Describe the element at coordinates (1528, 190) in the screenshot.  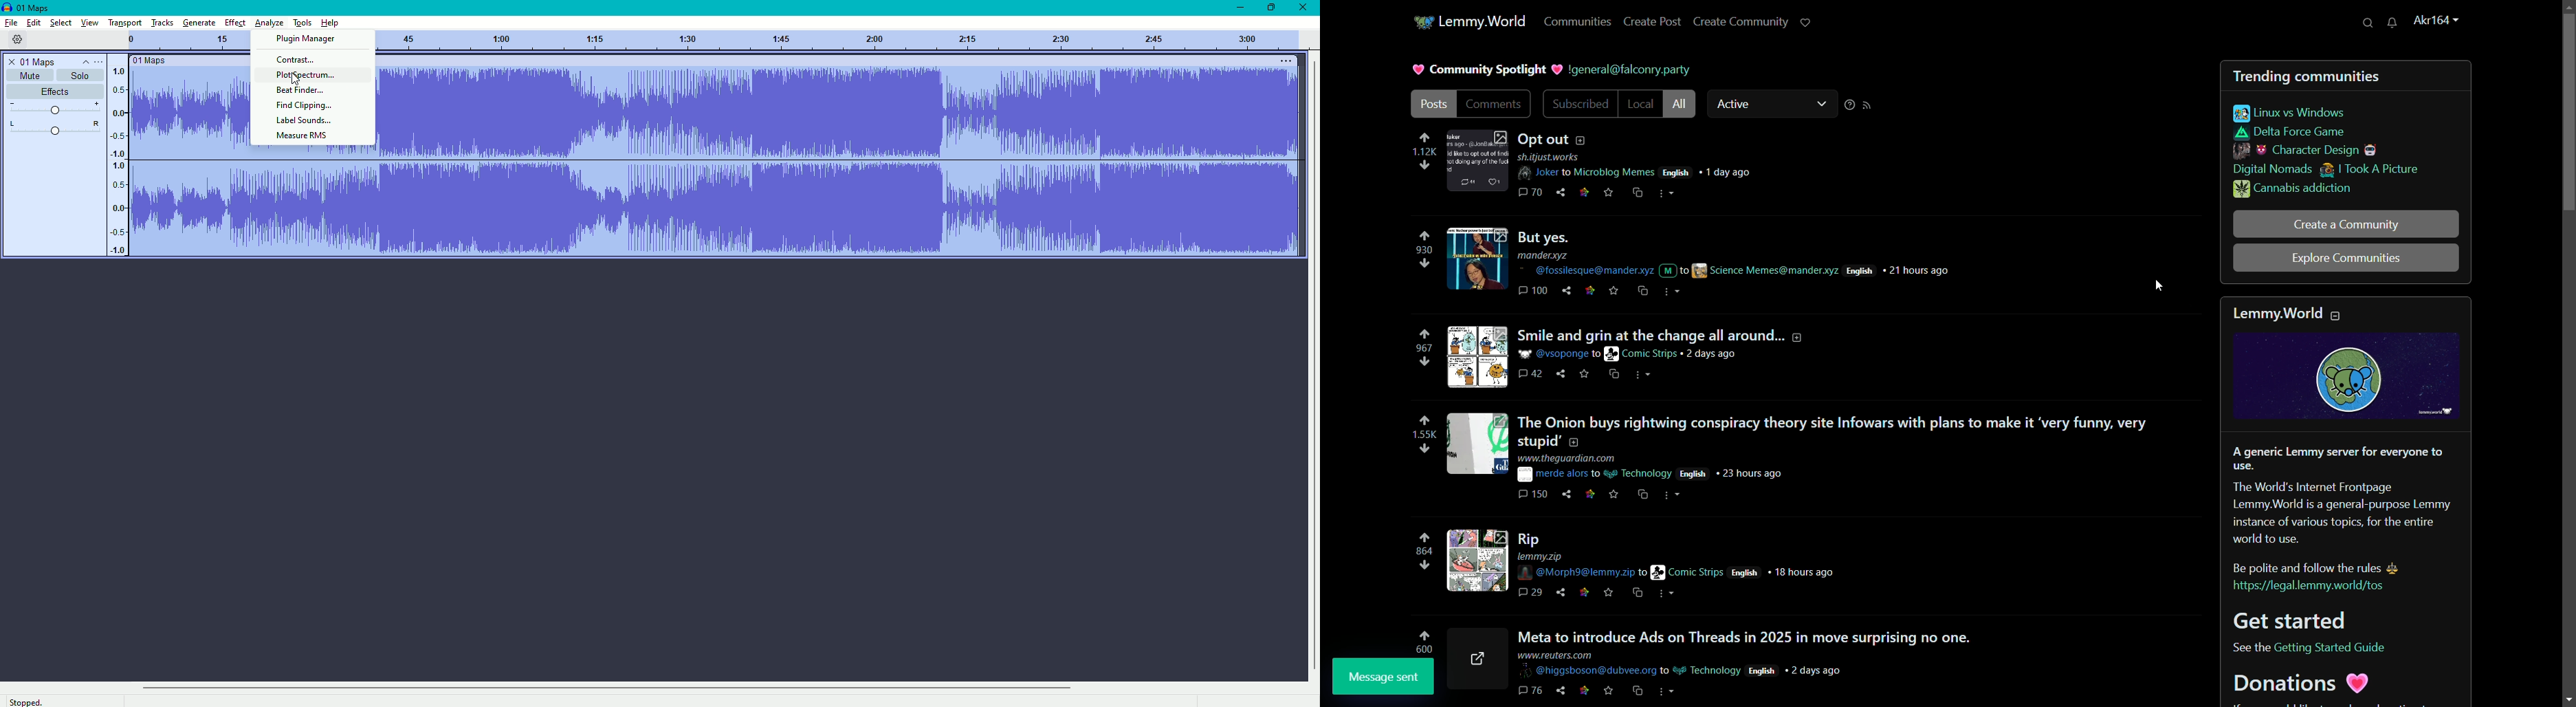
I see `comments` at that location.